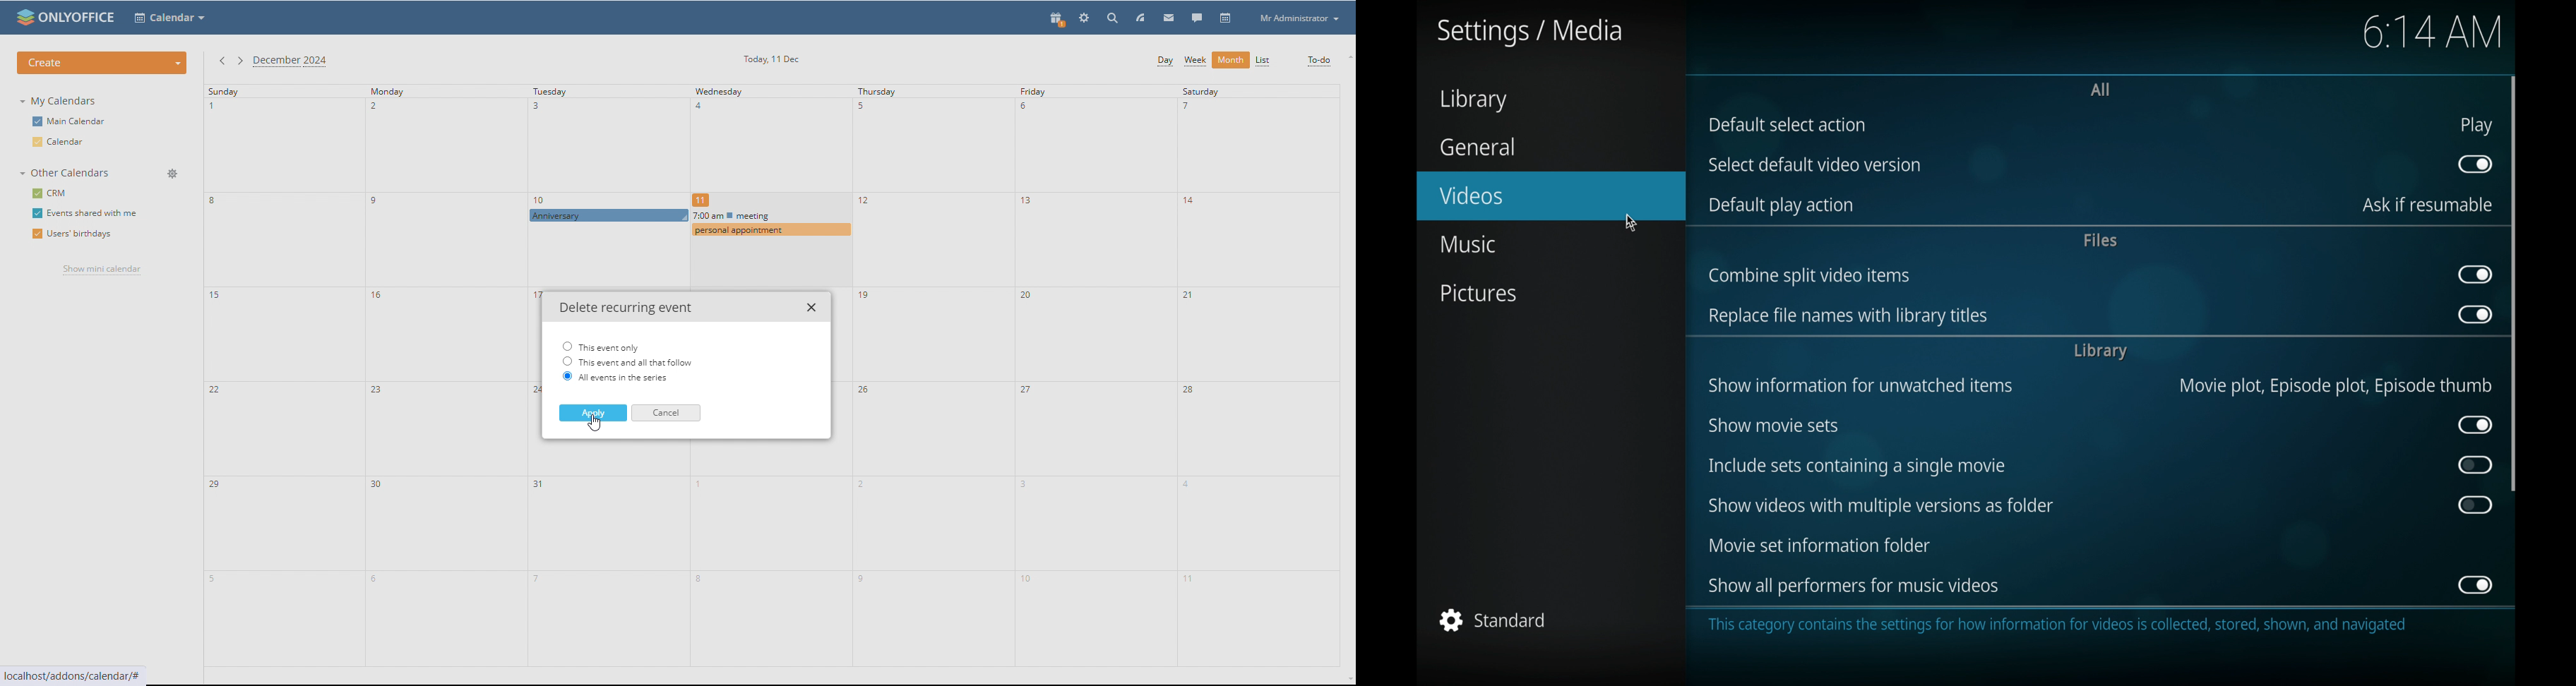  Describe the element at coordinates (601, 147) in the screenshot. I see `Tuesday` at that location.